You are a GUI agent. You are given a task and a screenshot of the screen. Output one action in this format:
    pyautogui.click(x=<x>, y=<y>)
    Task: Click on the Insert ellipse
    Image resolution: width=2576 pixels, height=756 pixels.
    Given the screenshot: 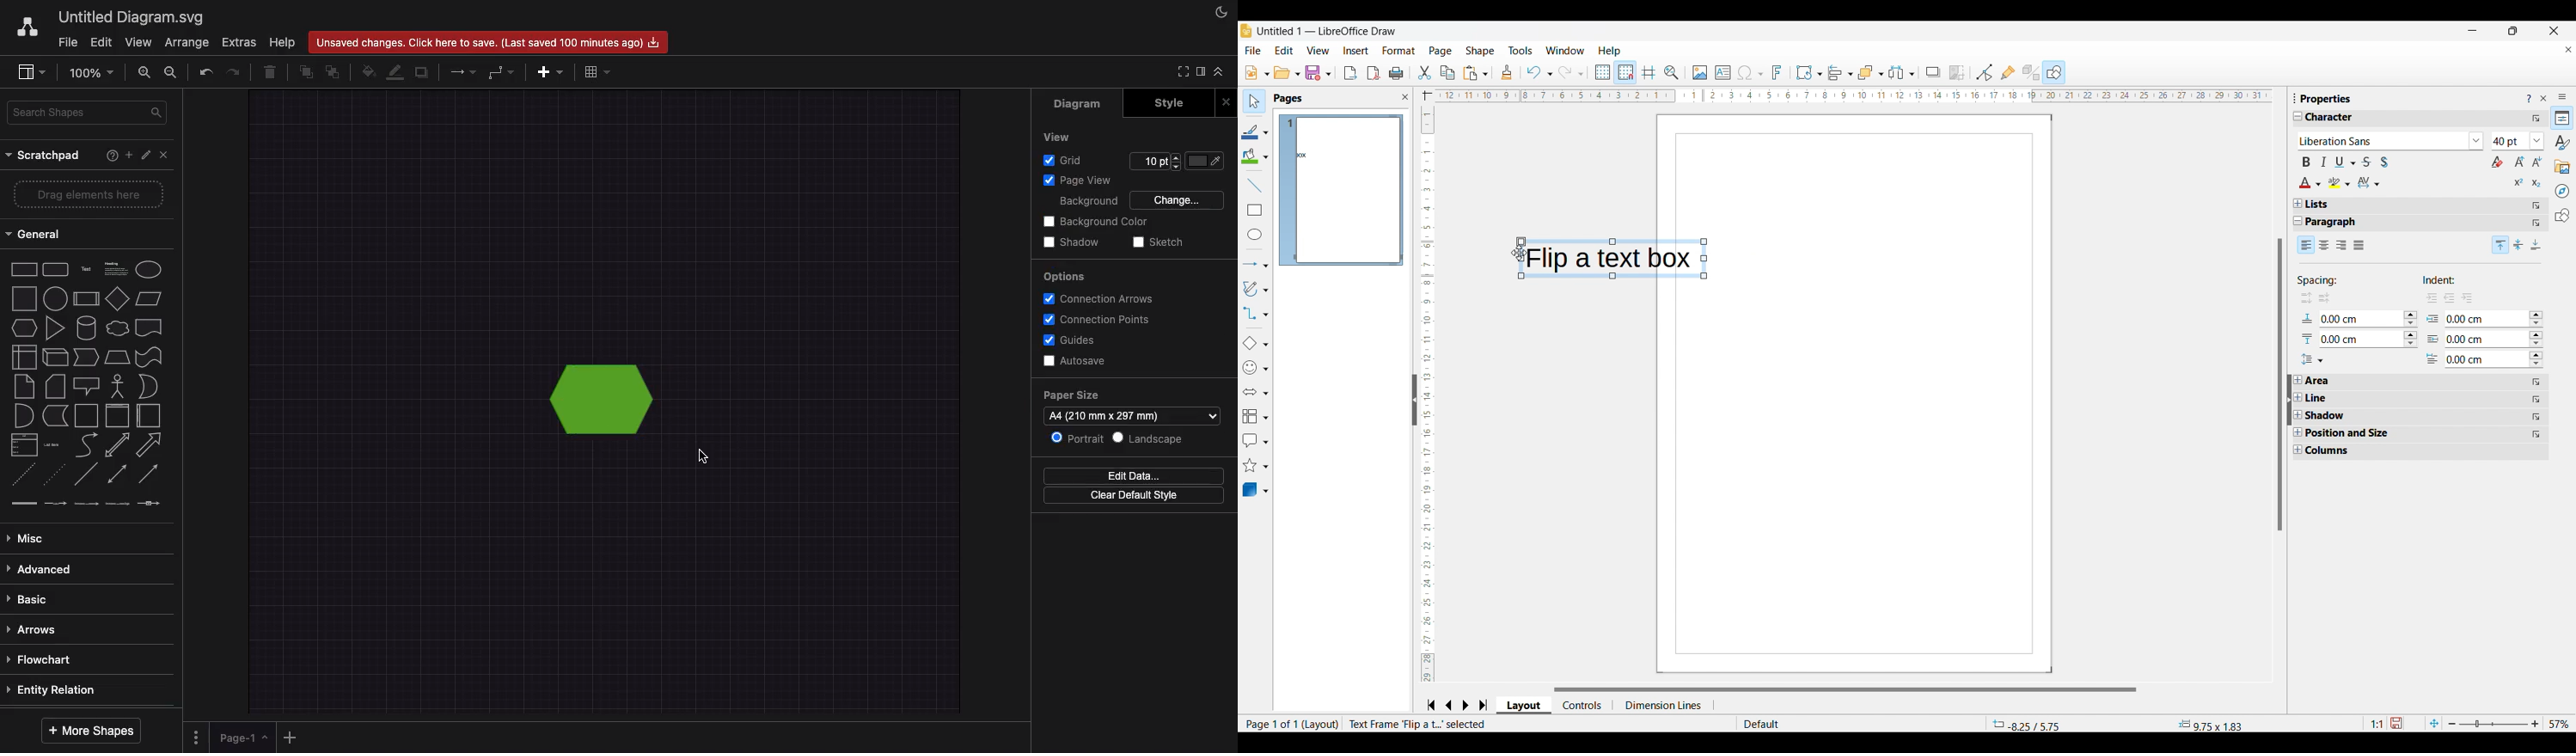 What is the action you would take?
    pyautogui.click(x=1255, y=234)
    